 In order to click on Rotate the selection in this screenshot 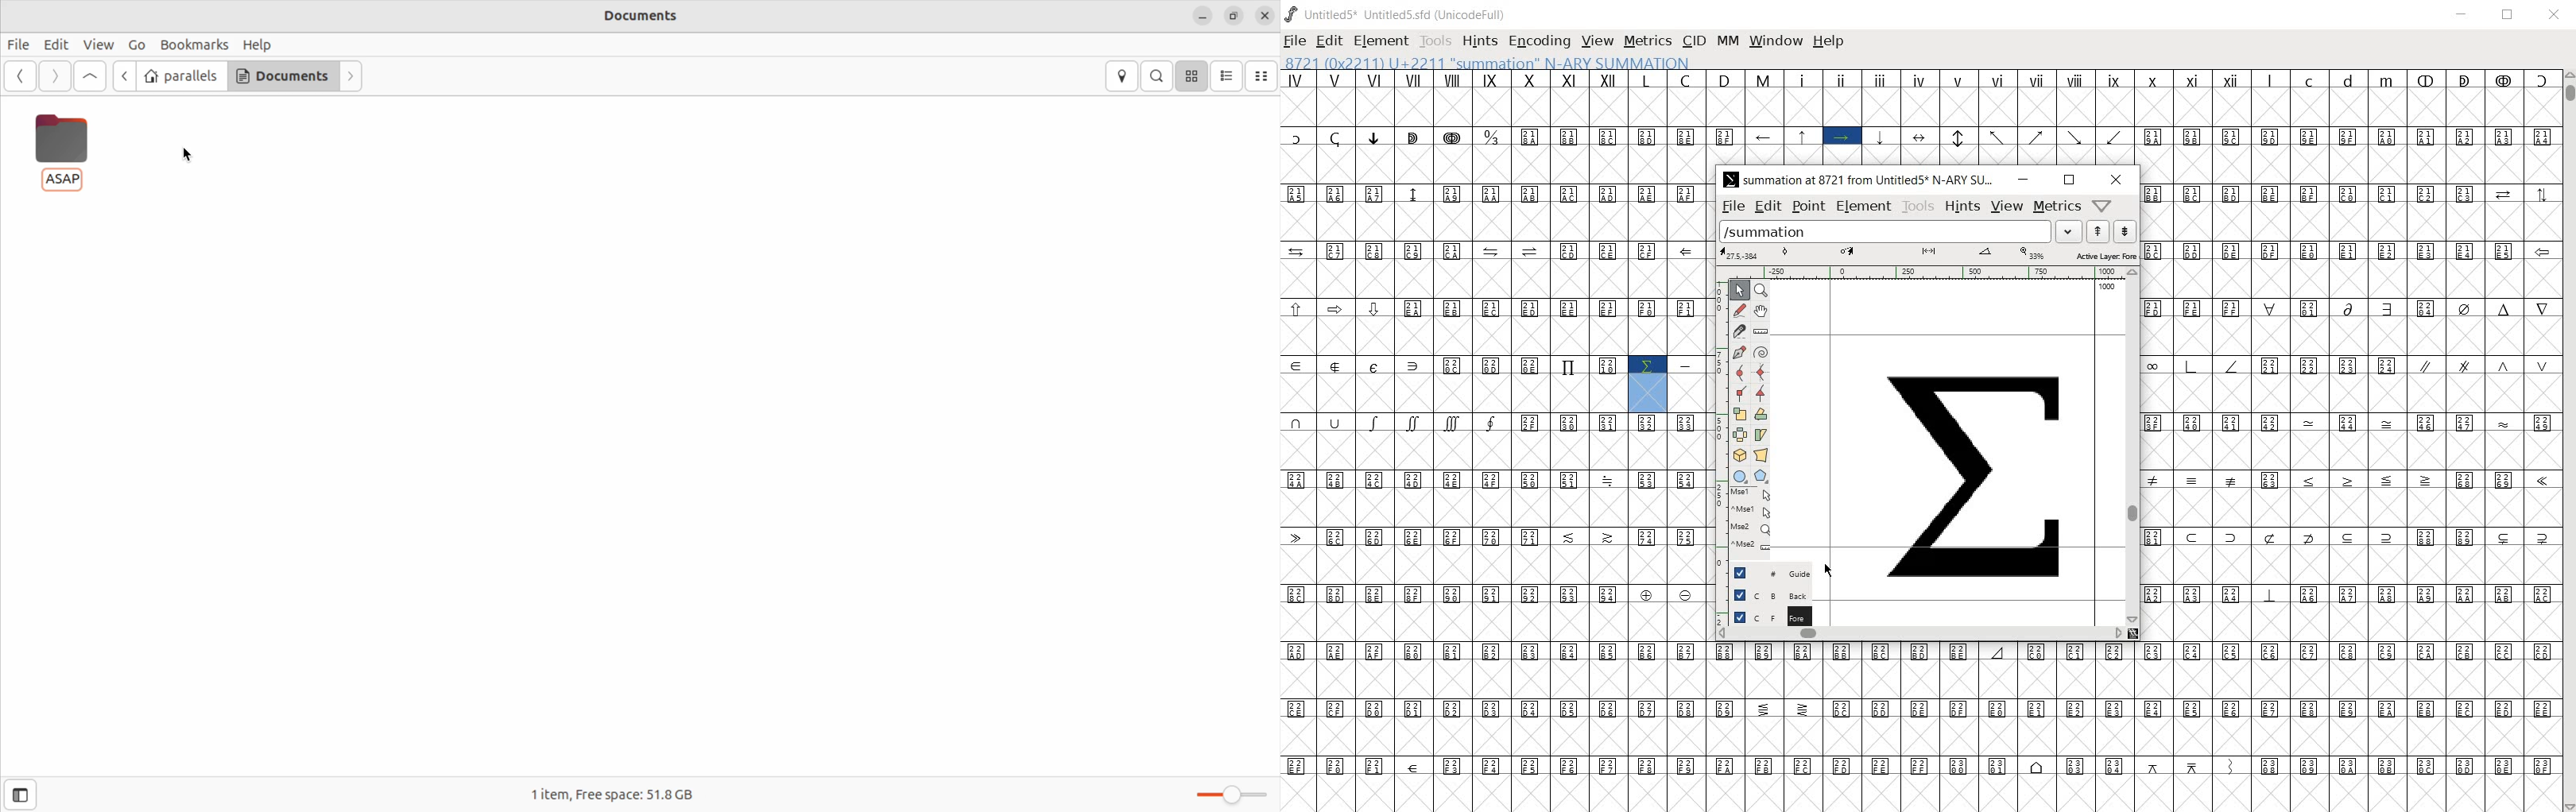, I will do `click(1761, 435)`.